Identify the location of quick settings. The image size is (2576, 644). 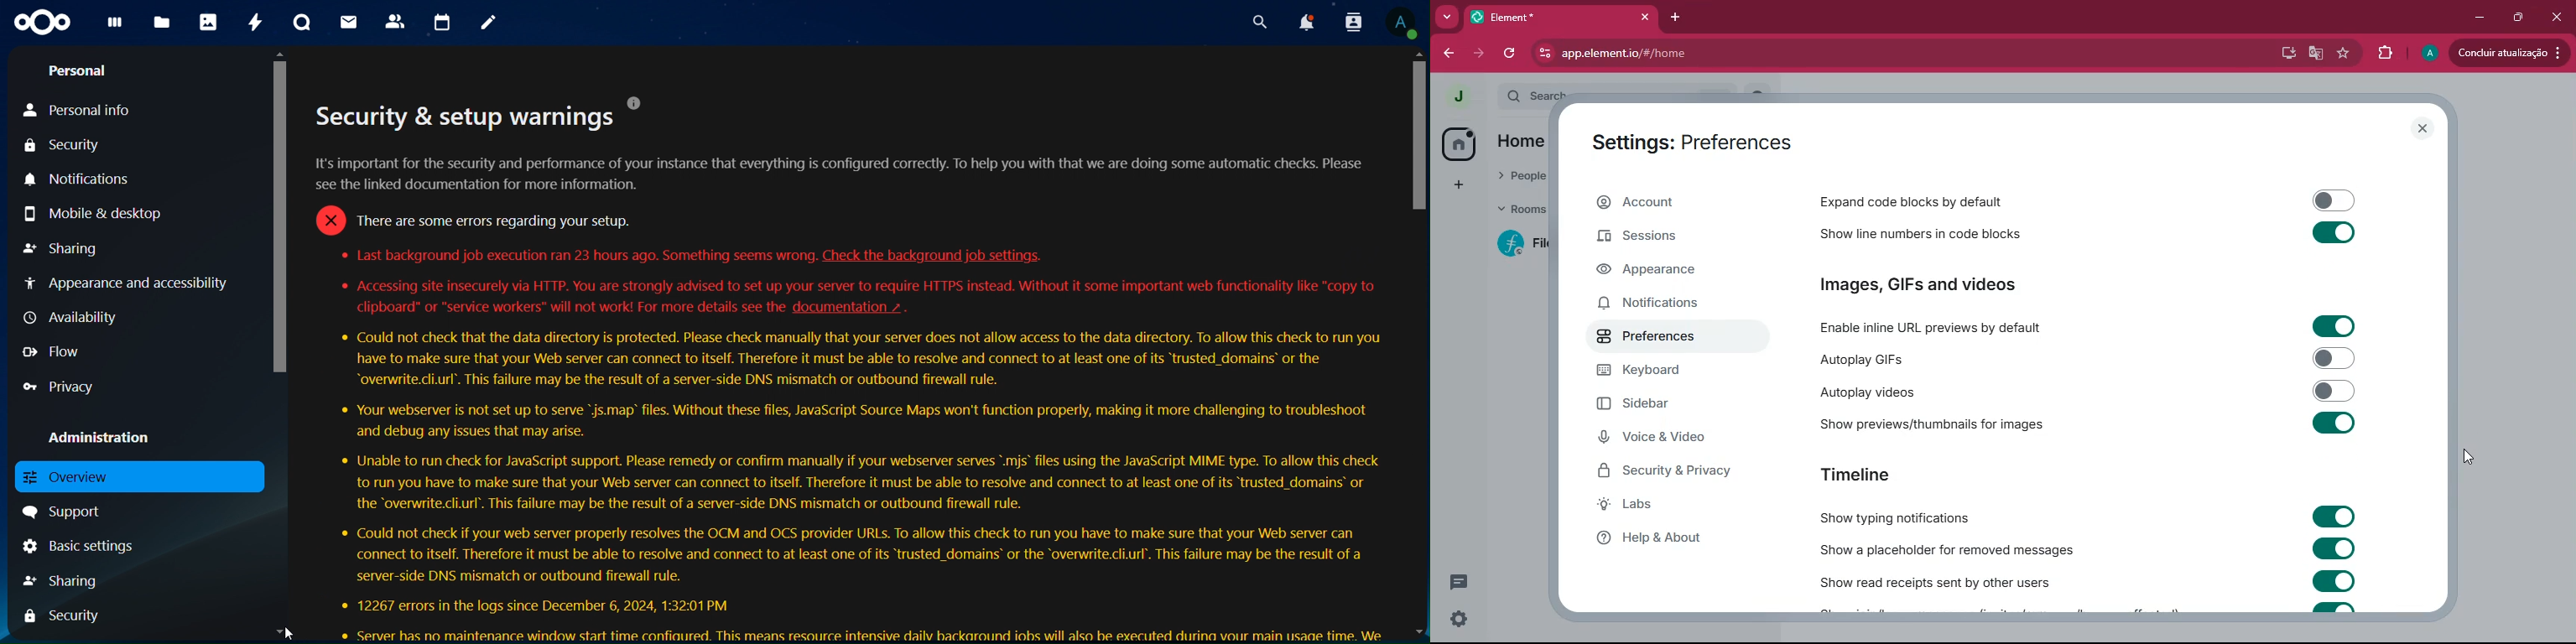
(1459, 619).